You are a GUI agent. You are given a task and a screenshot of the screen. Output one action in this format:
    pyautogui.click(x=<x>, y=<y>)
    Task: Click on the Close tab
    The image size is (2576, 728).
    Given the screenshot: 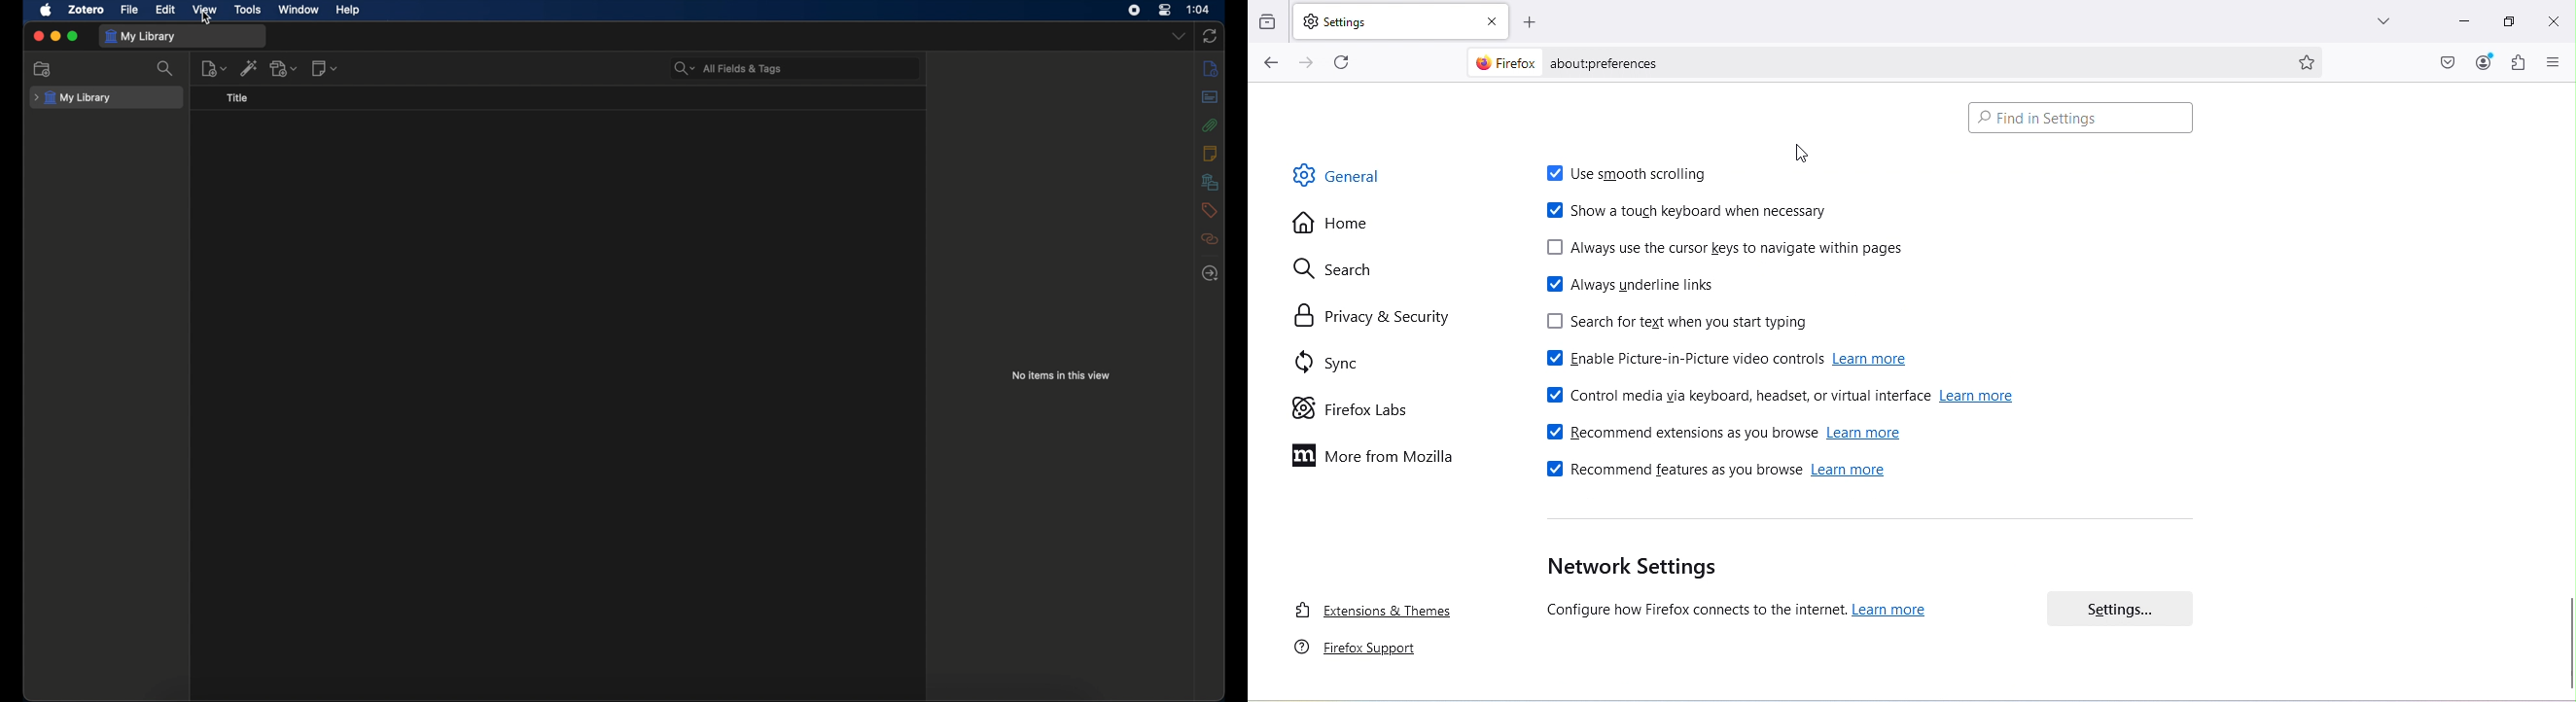 What is the action you would take?
    pyautogui.click(x=1495, y=22)
    